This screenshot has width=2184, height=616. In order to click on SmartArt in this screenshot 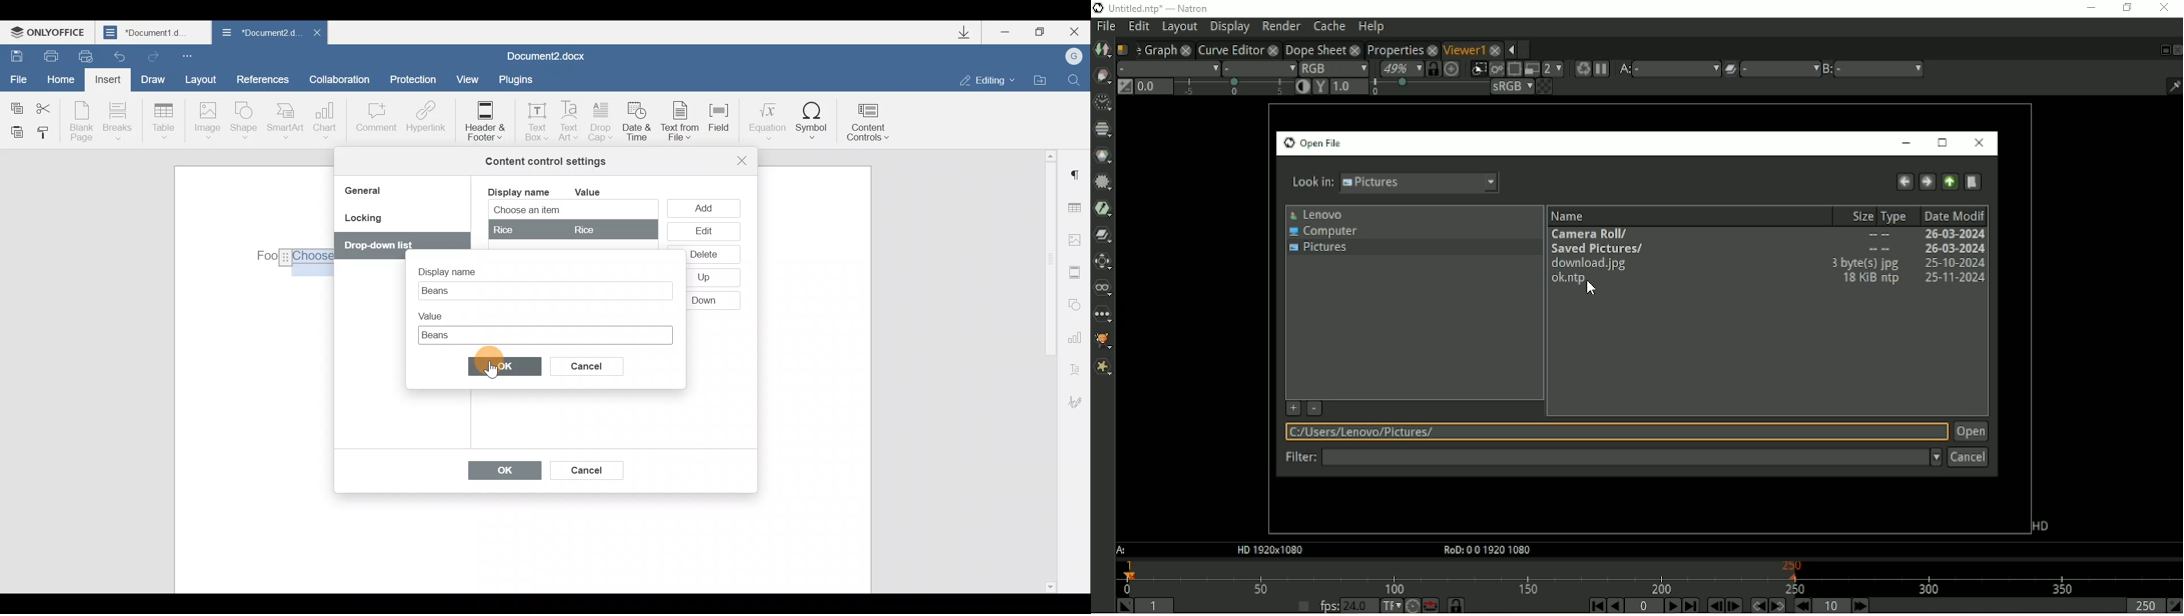, I will do `click(286, 120)`.